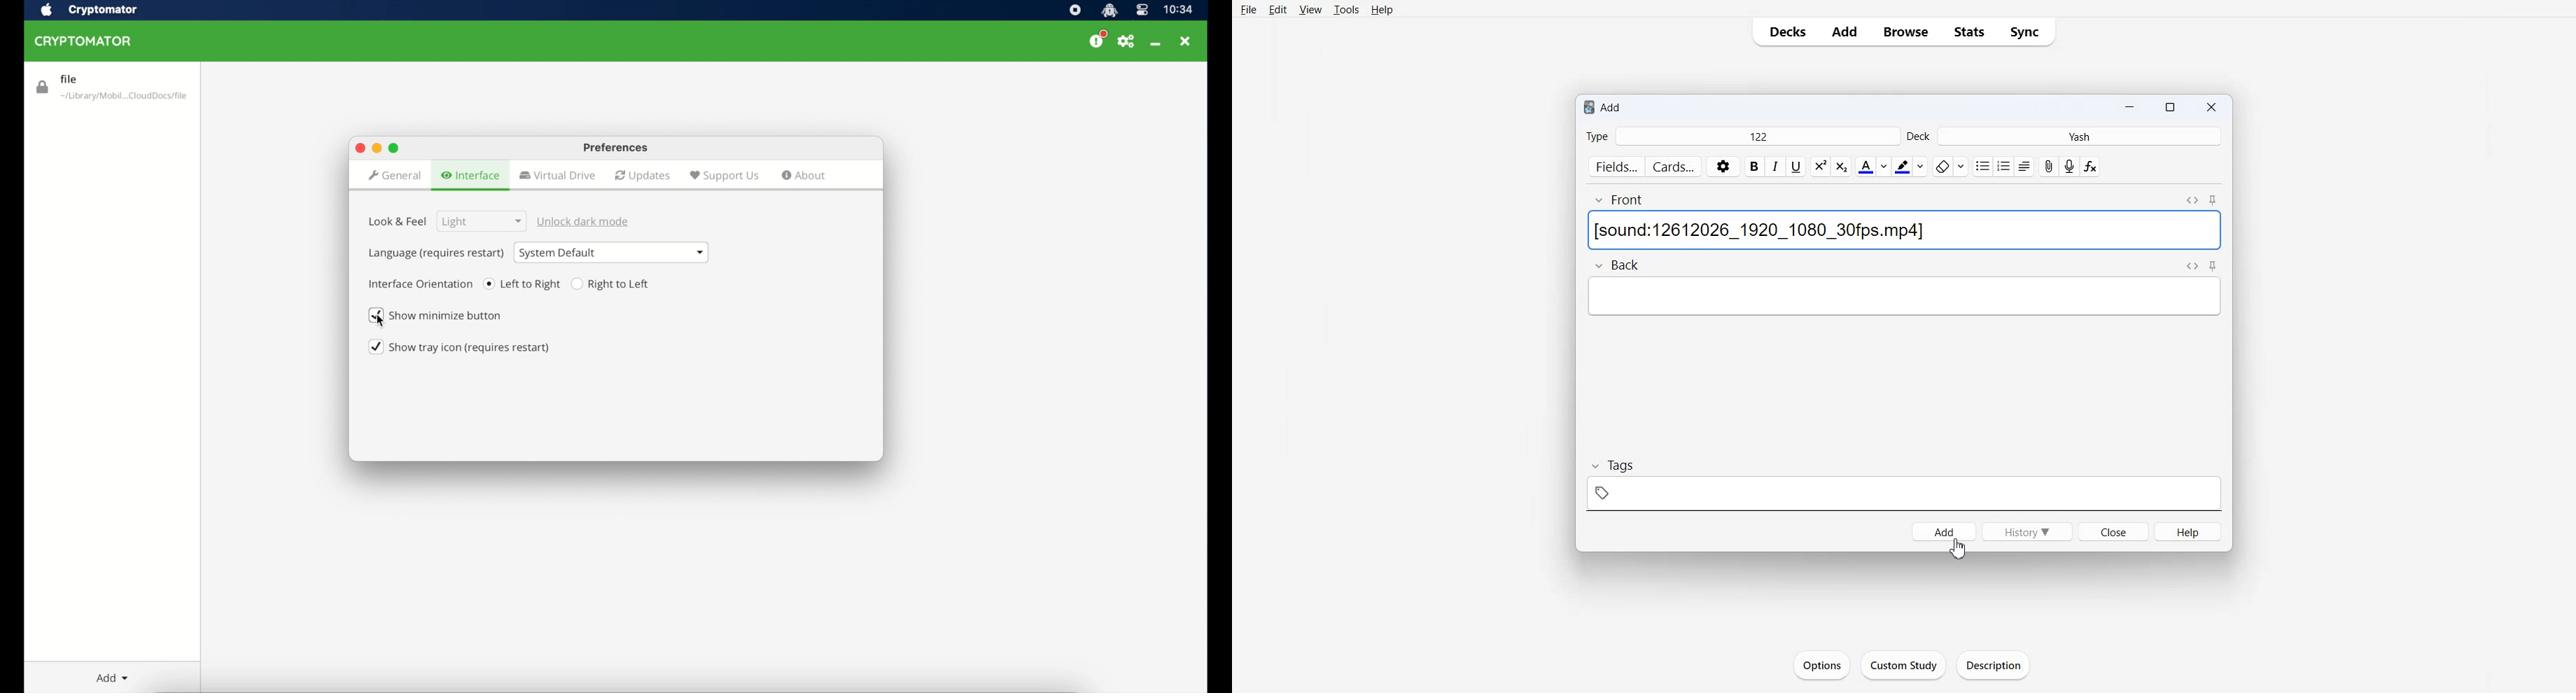 This screenshot has width=2576, height=700. I want to click on Close, so click(2113, 530).